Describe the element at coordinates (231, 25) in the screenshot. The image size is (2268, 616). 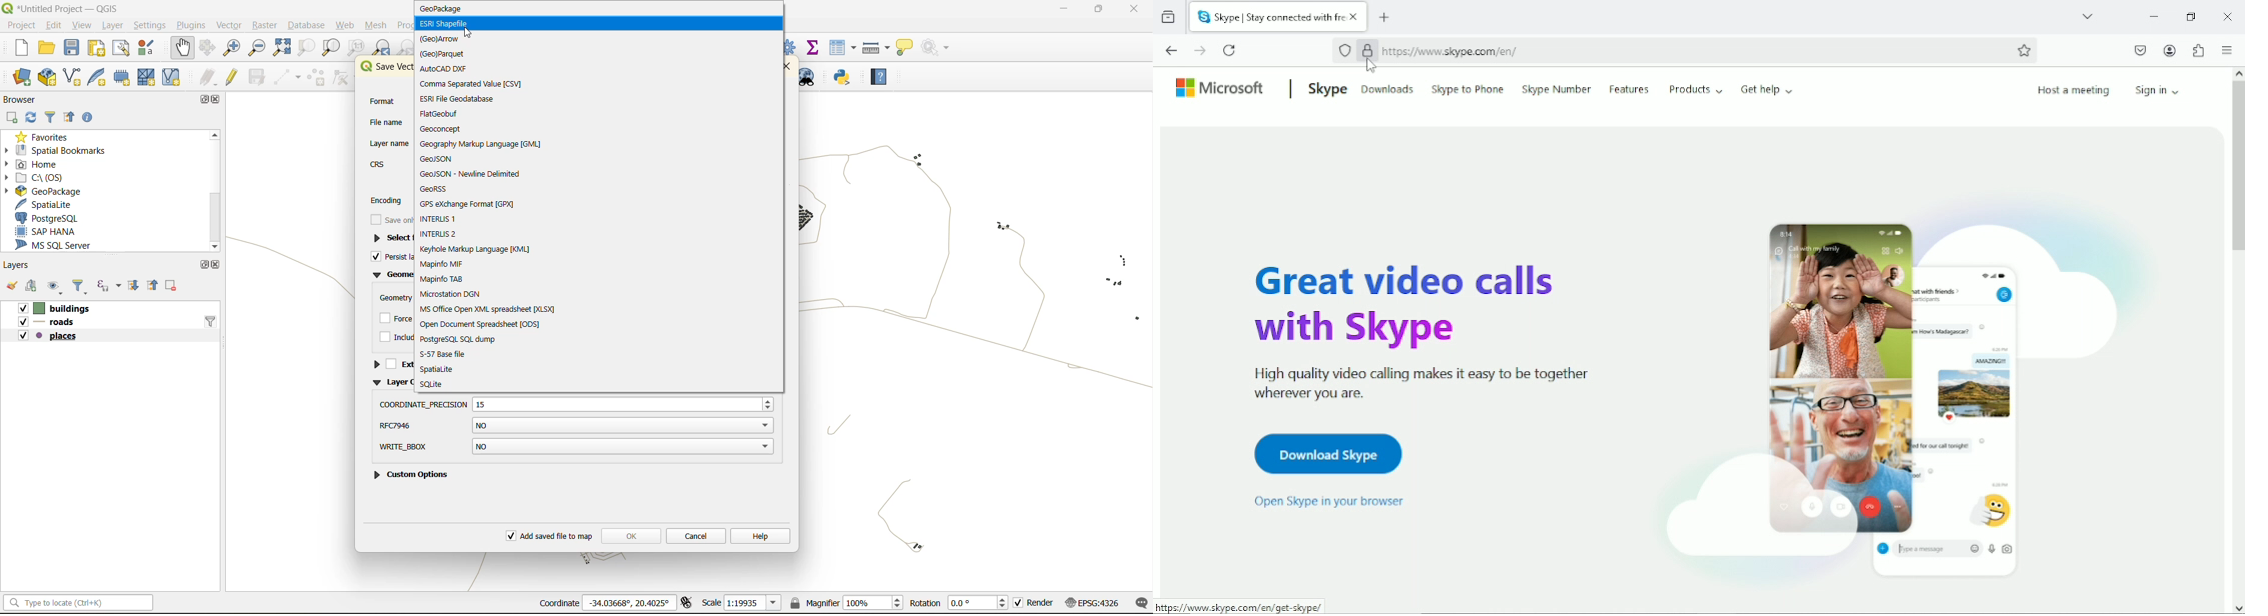
I see `vector` at that location.